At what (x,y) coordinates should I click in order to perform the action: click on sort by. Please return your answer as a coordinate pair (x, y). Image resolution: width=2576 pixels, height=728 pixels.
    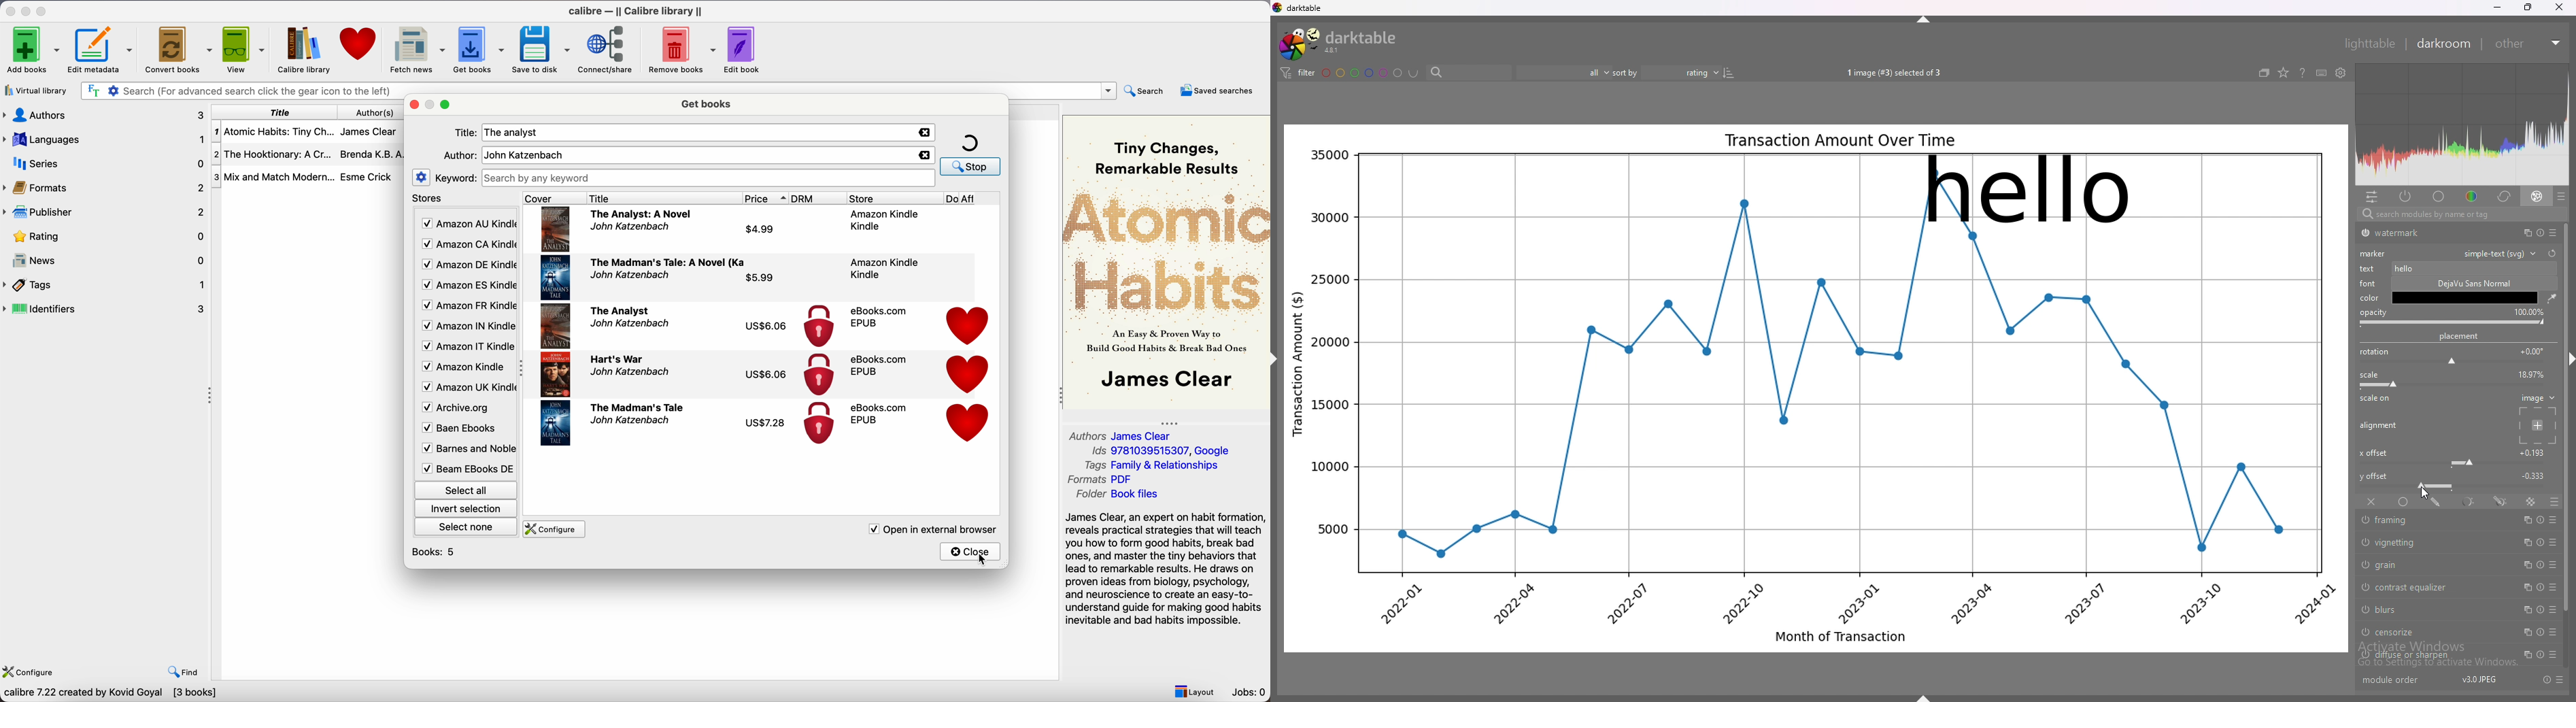
    Looking at the image, I should click on (1666, 71).